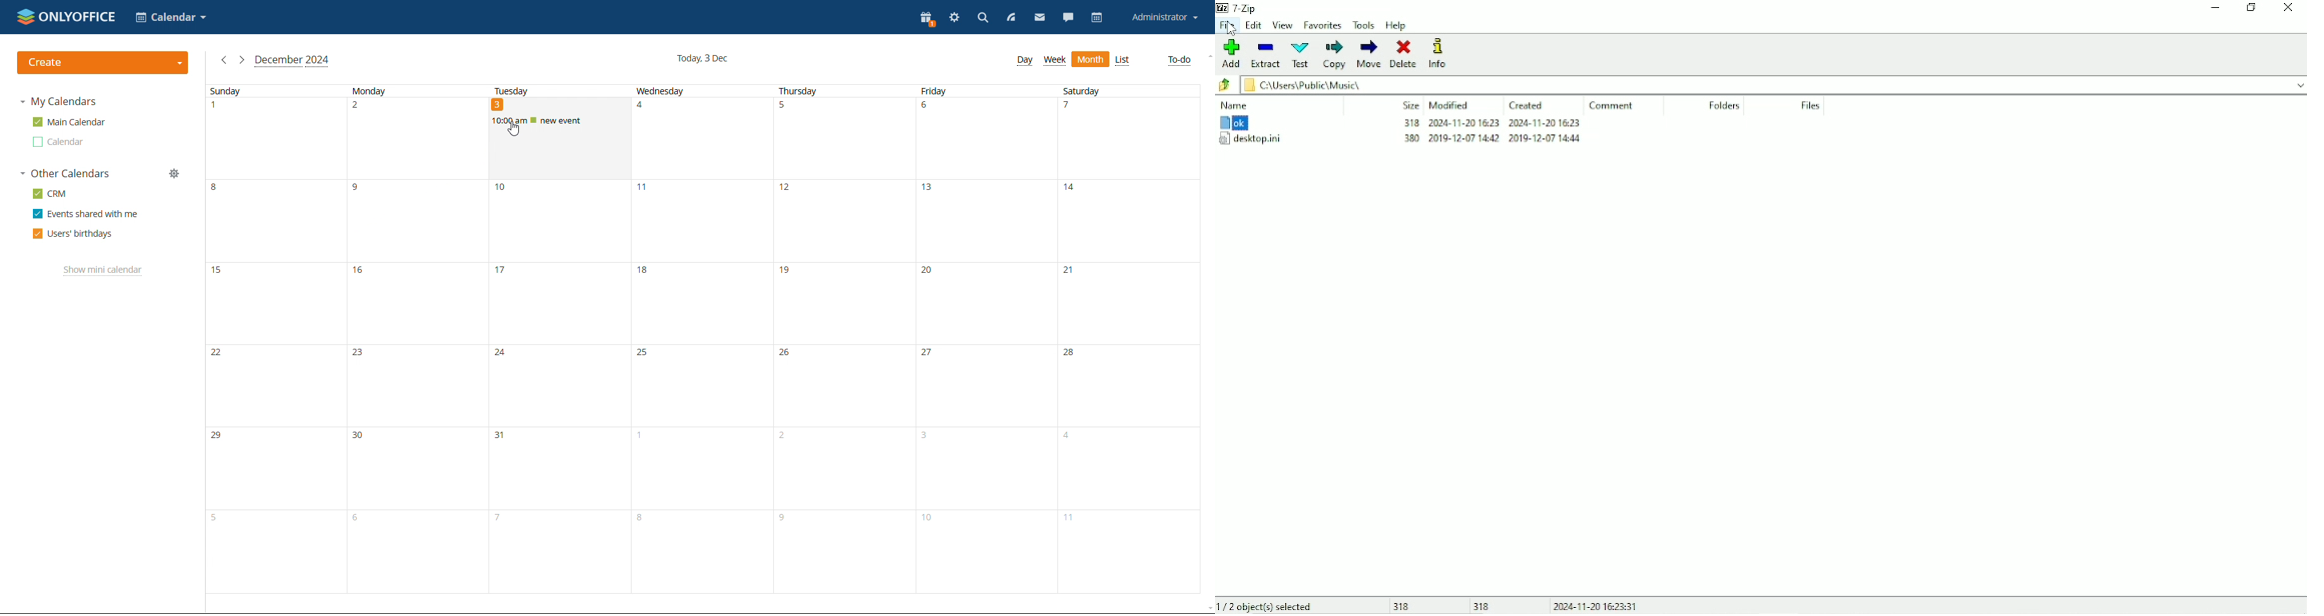  I want to click on File location, so click(1763, 84).